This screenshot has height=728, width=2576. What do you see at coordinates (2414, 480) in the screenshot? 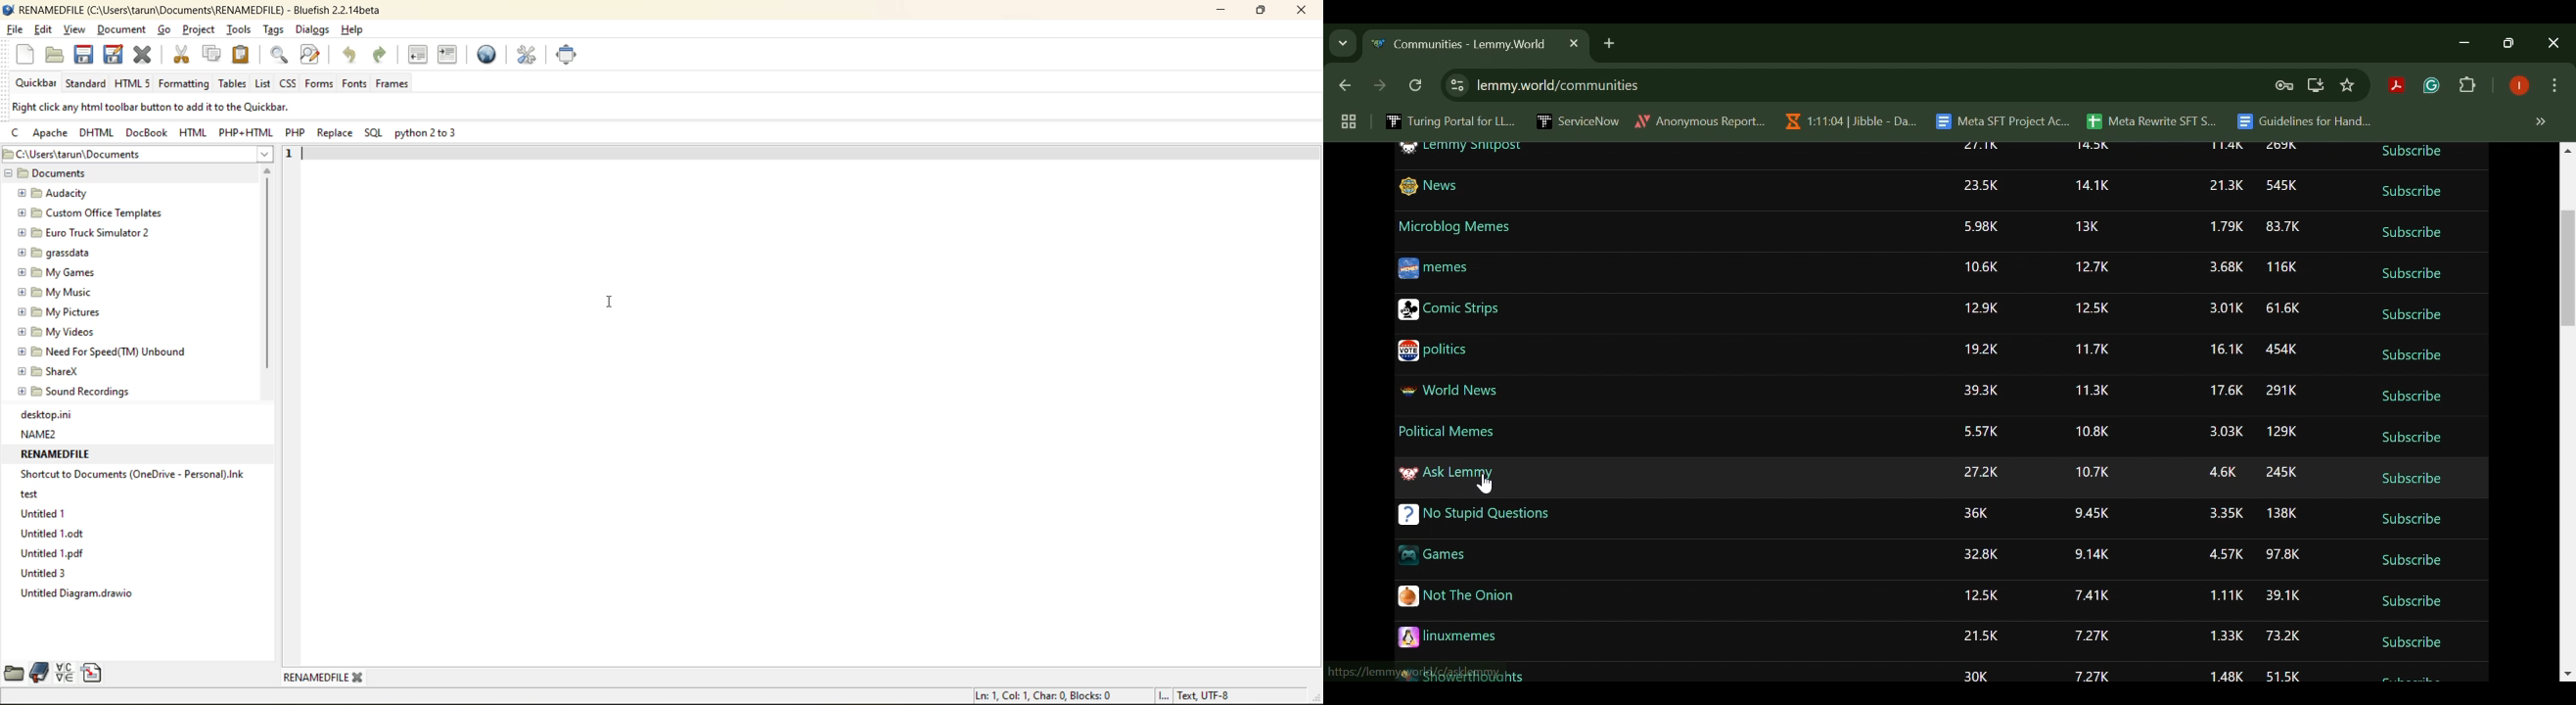
I see `Subscribe` at bounding box center [2414, 480].